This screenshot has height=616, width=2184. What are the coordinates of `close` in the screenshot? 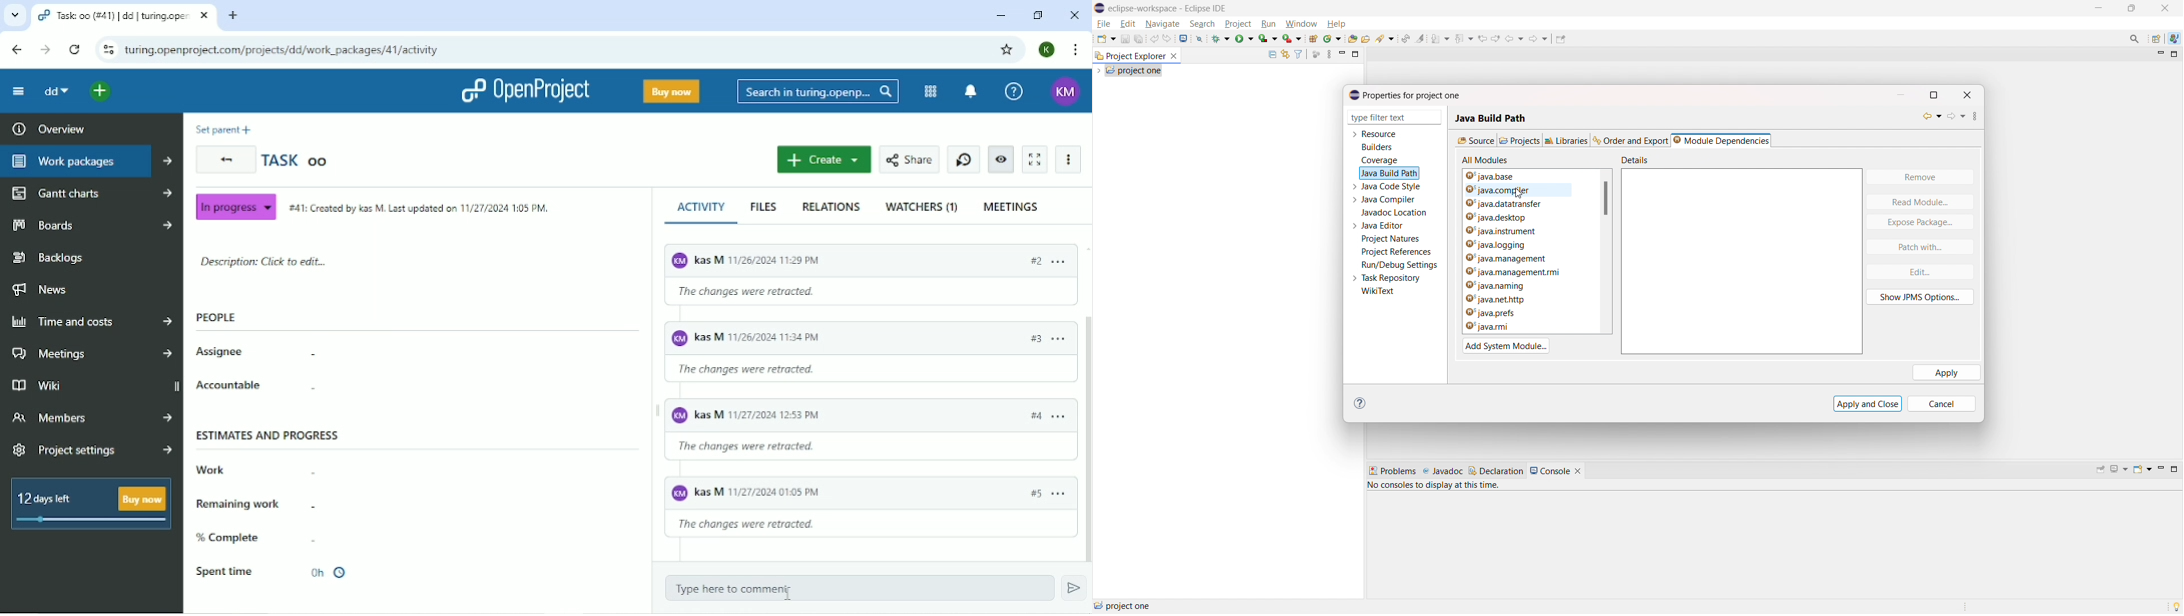 It's located at (2165, 8).